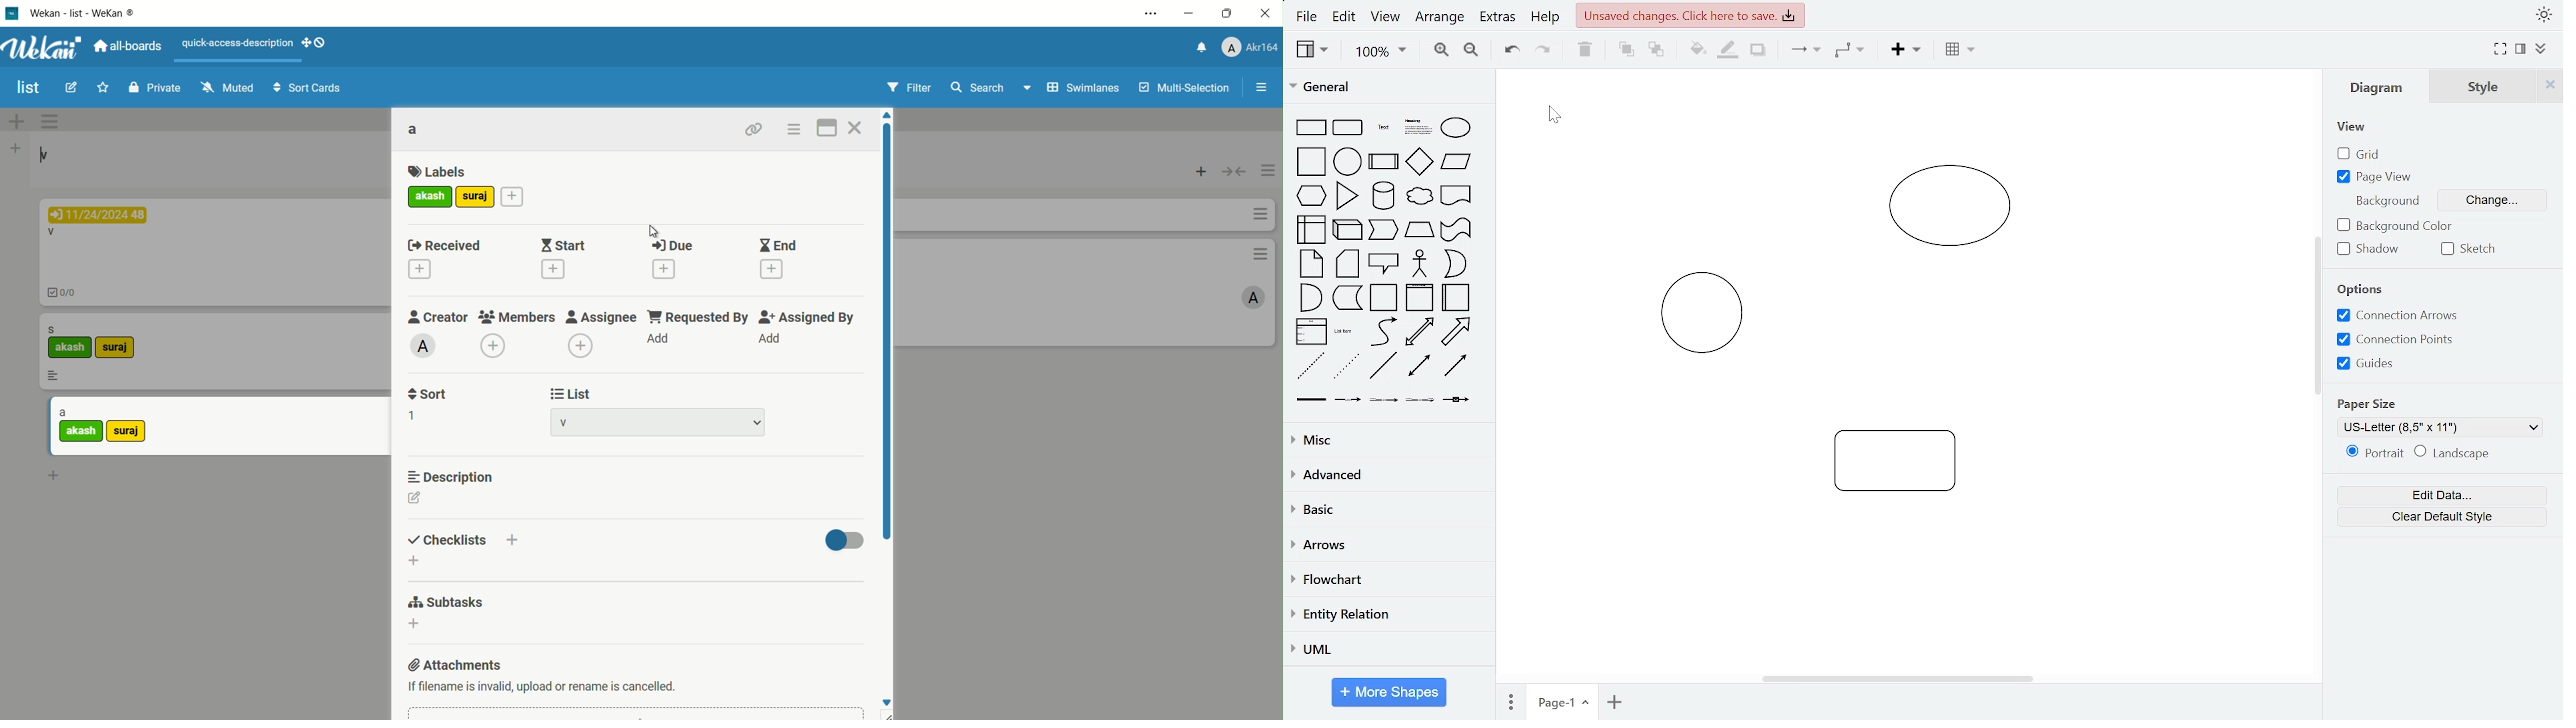 This screenshot has width=2576, height=728. I want to click on app logo, so click(43, 46).